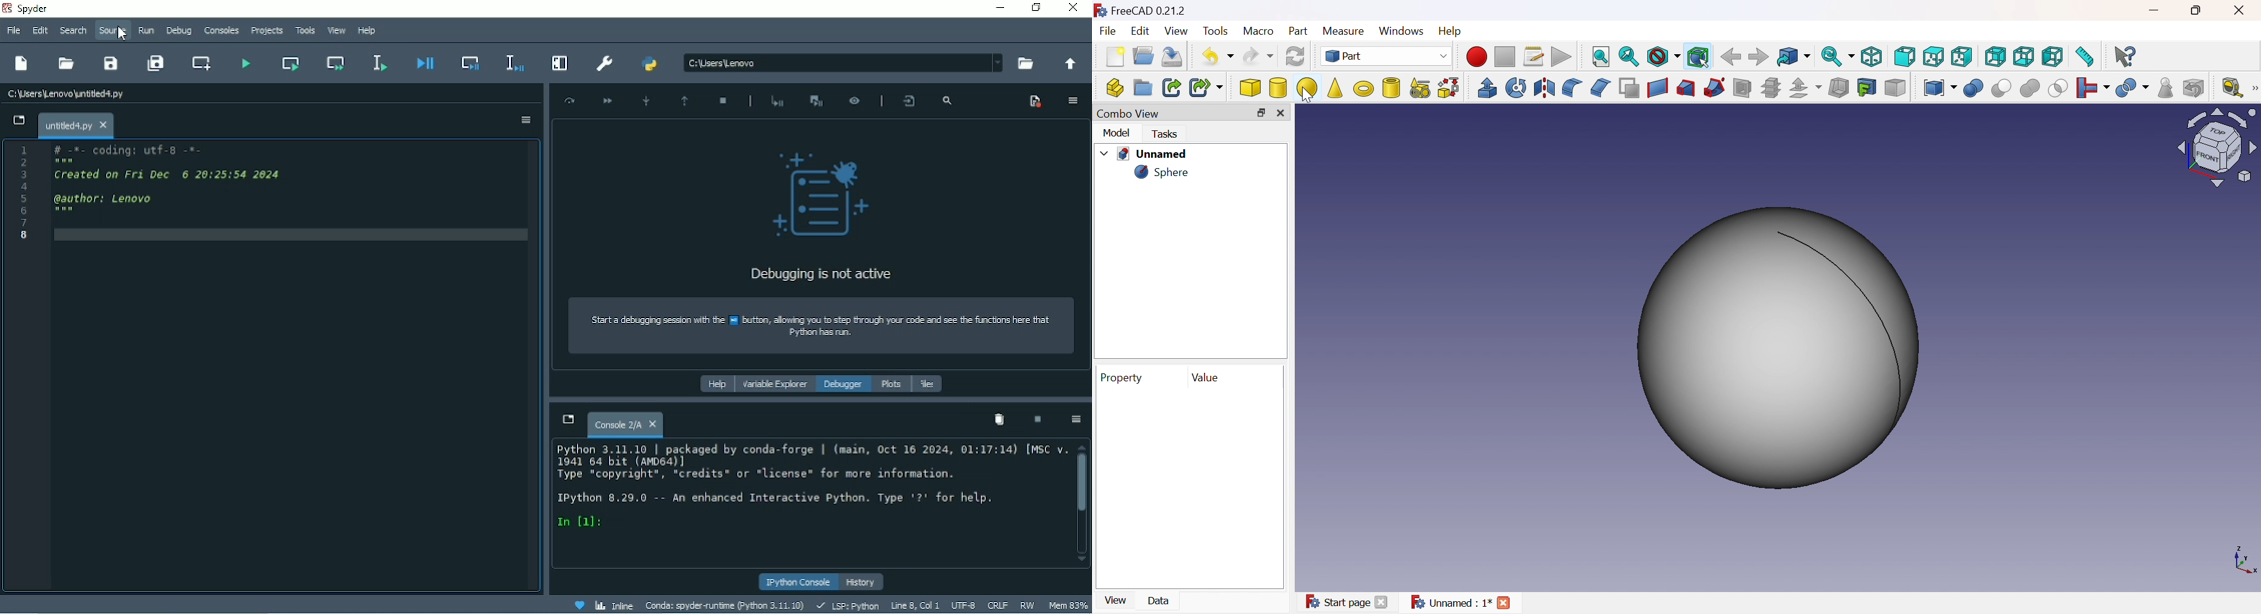 This screenshot has width=2268, height=616. Describe the element at coordinates (338, 64) in the screenshot. I see `Run current cell and go to the next cell` at that location.